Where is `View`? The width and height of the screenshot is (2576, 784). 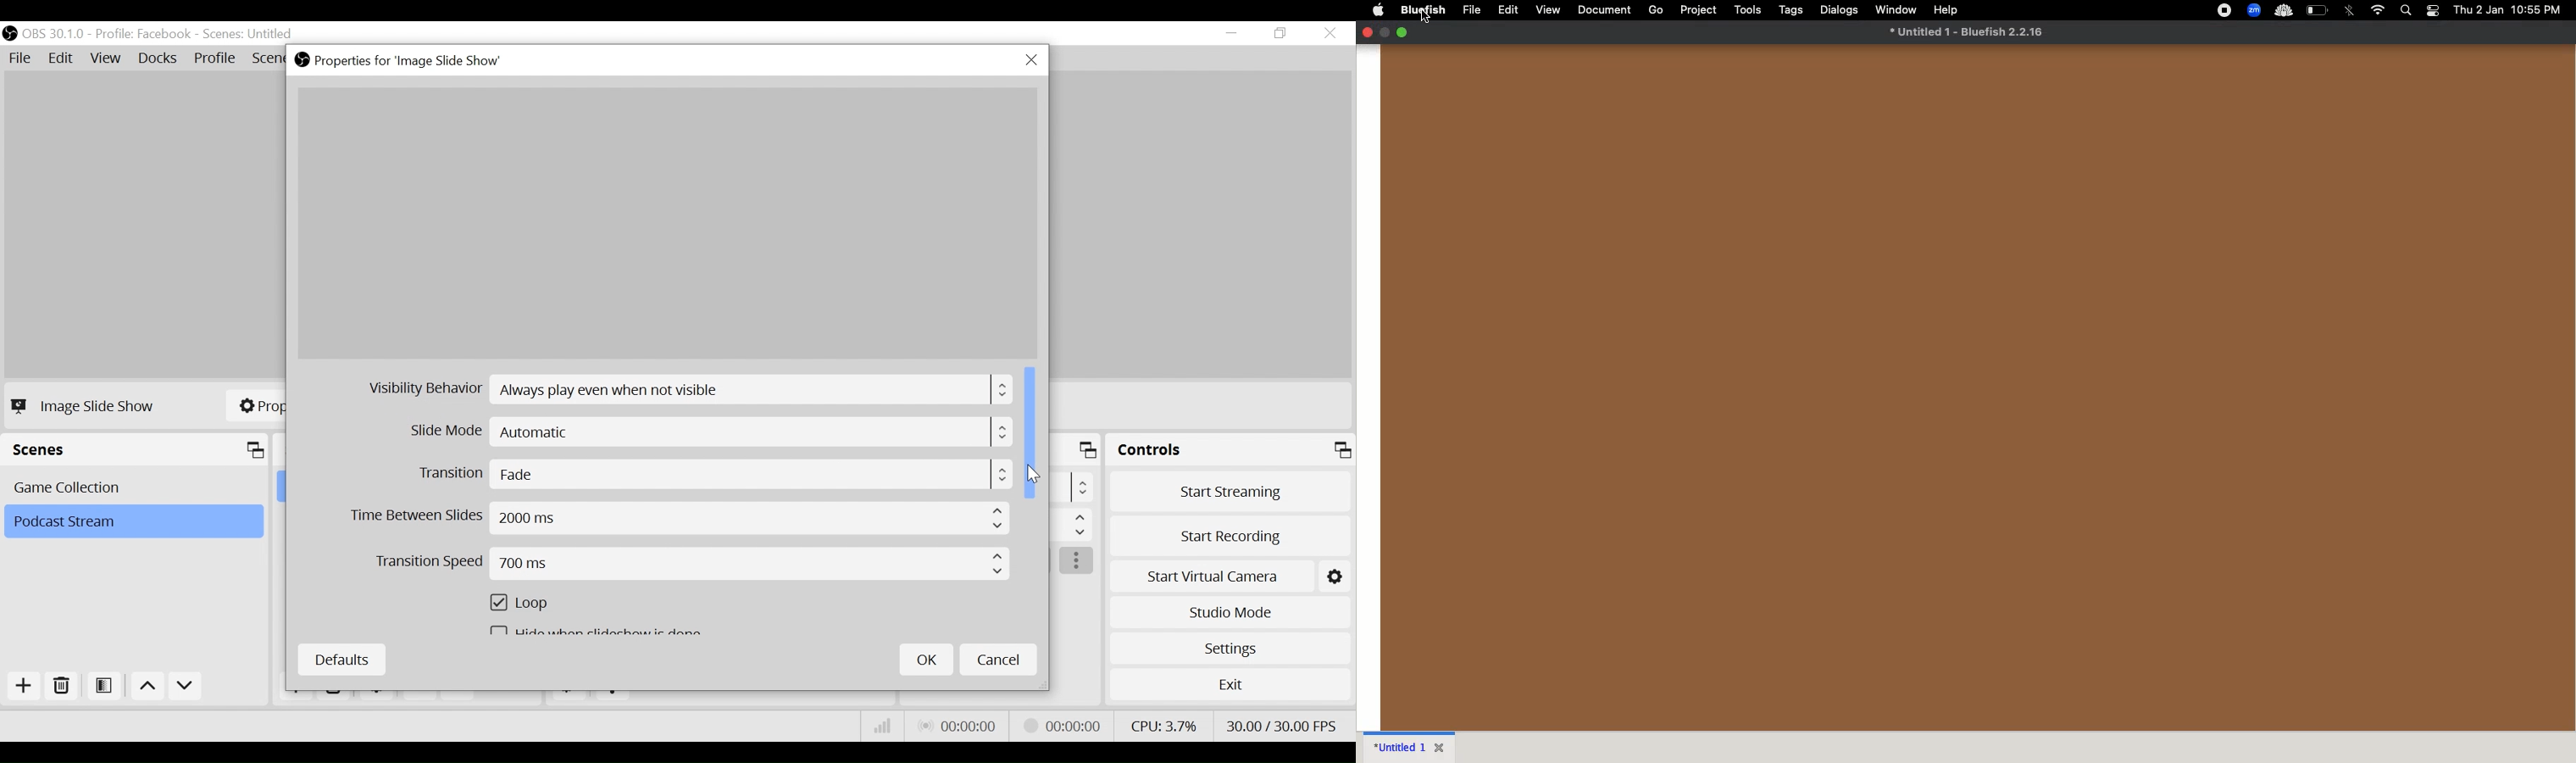
View is located at coordinates (108, 60).